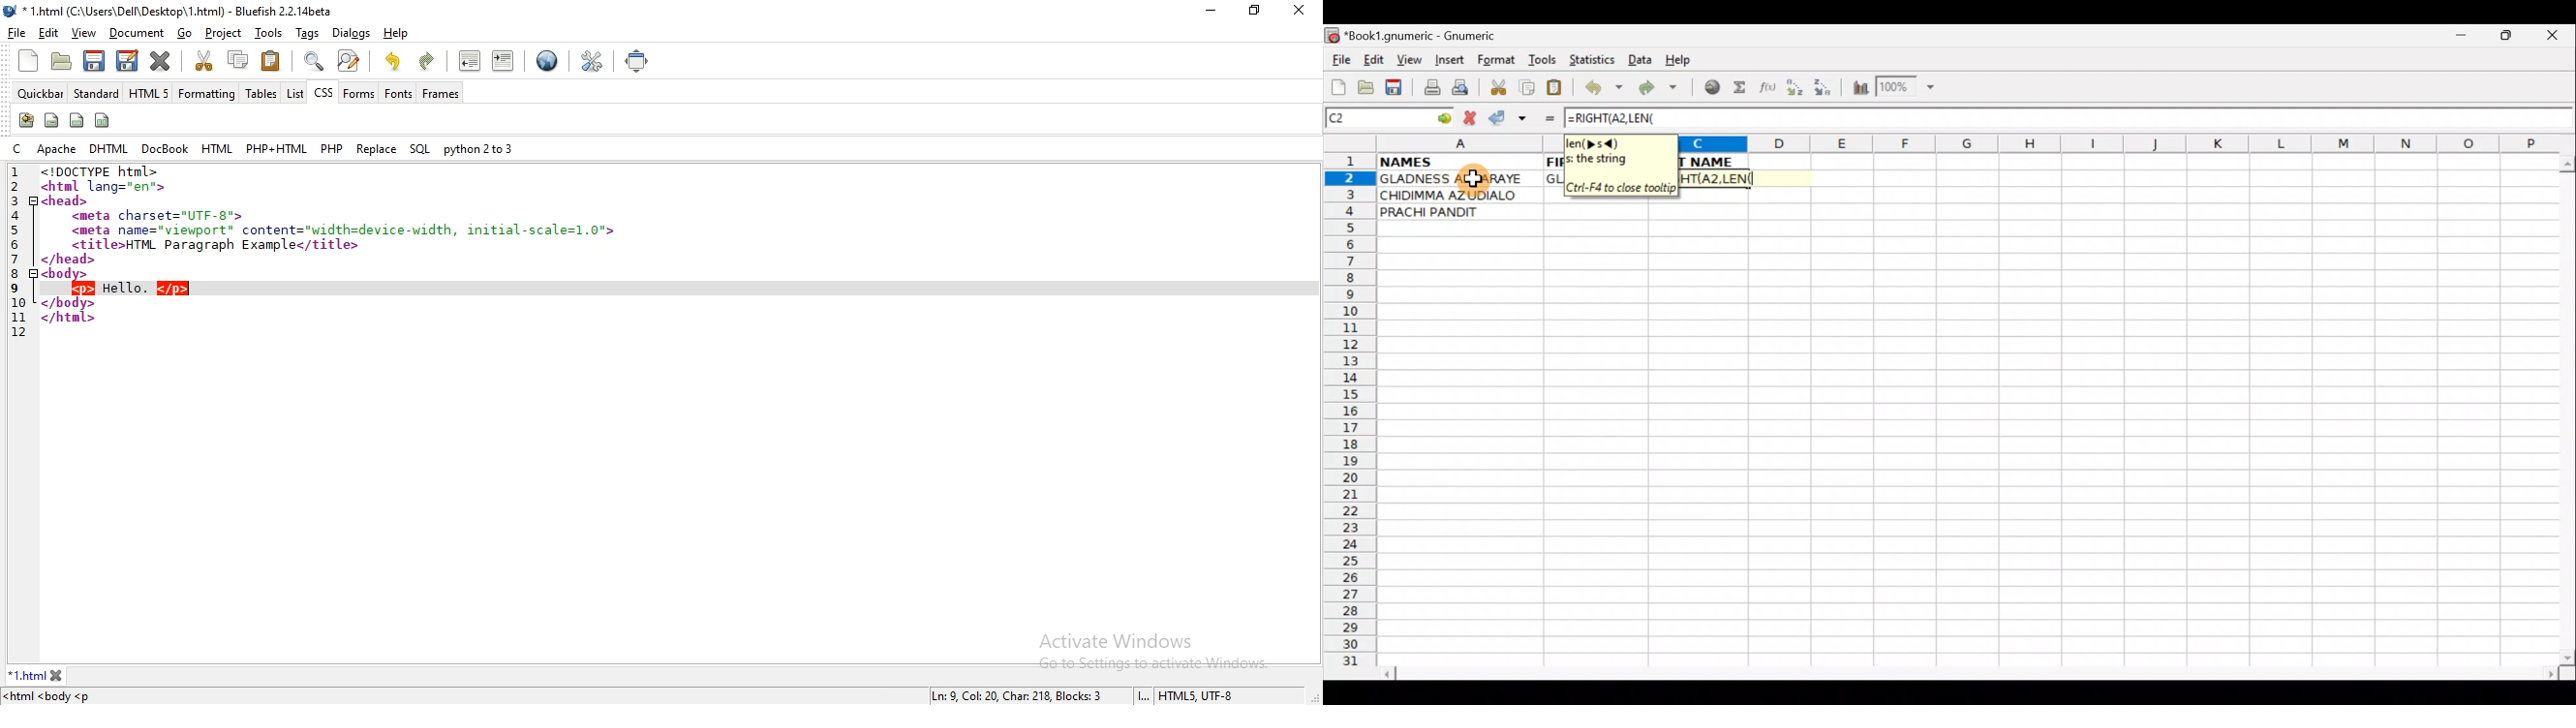 This screenshot has height=728, width=2576. I want to click on </head>, so click(70, 260).